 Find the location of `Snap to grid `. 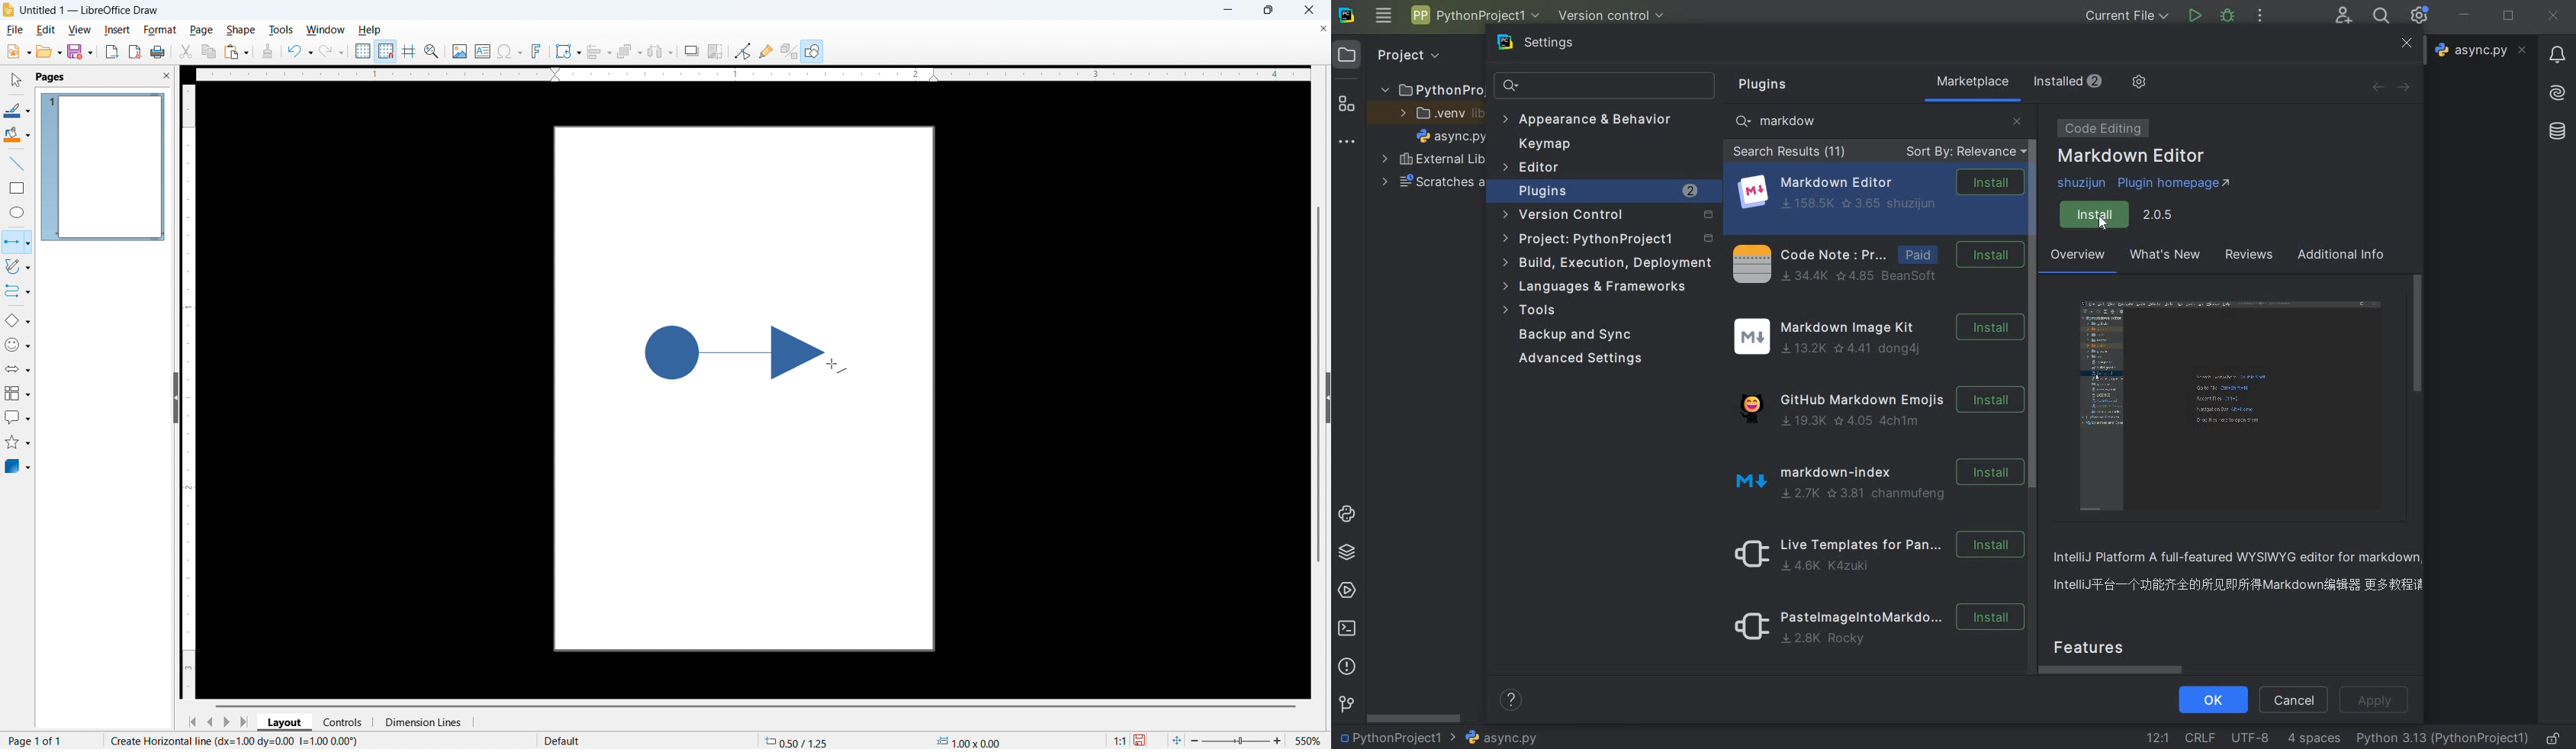

Snap to grid  is located at coordinates (386, 51).